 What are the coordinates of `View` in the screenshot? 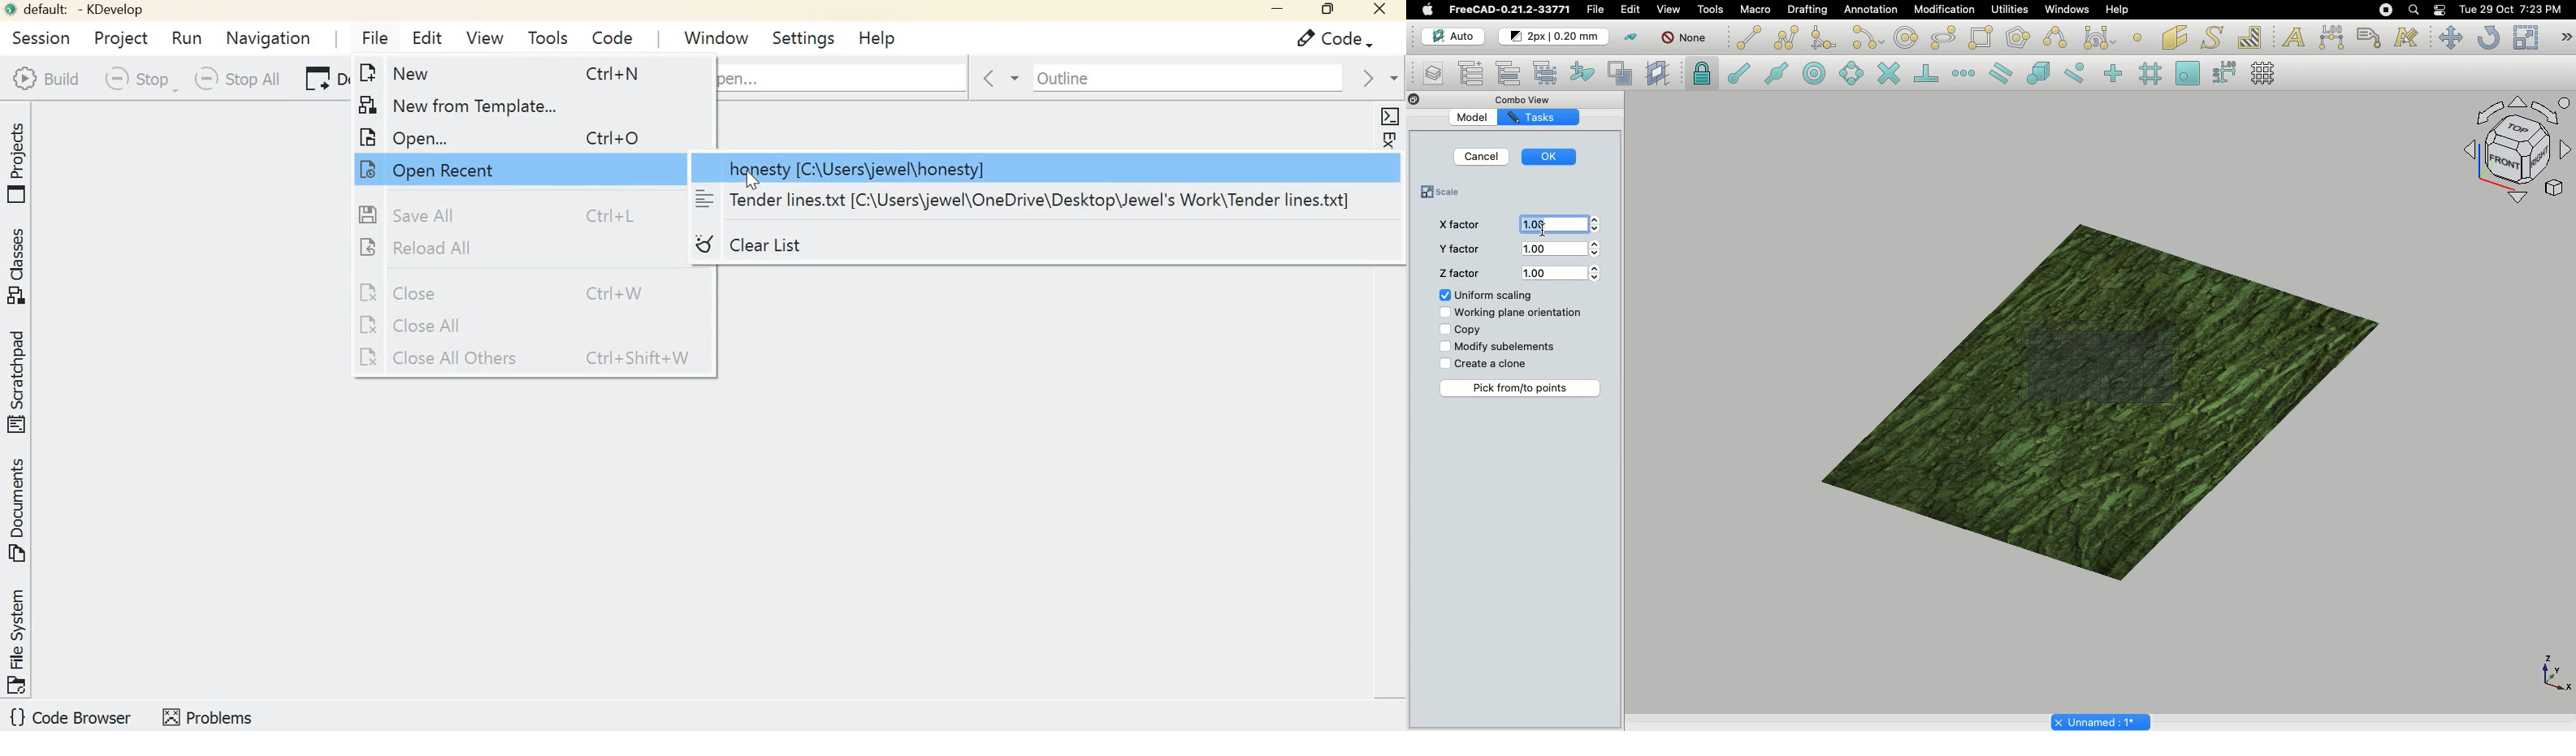 It's located at (1665, 10).